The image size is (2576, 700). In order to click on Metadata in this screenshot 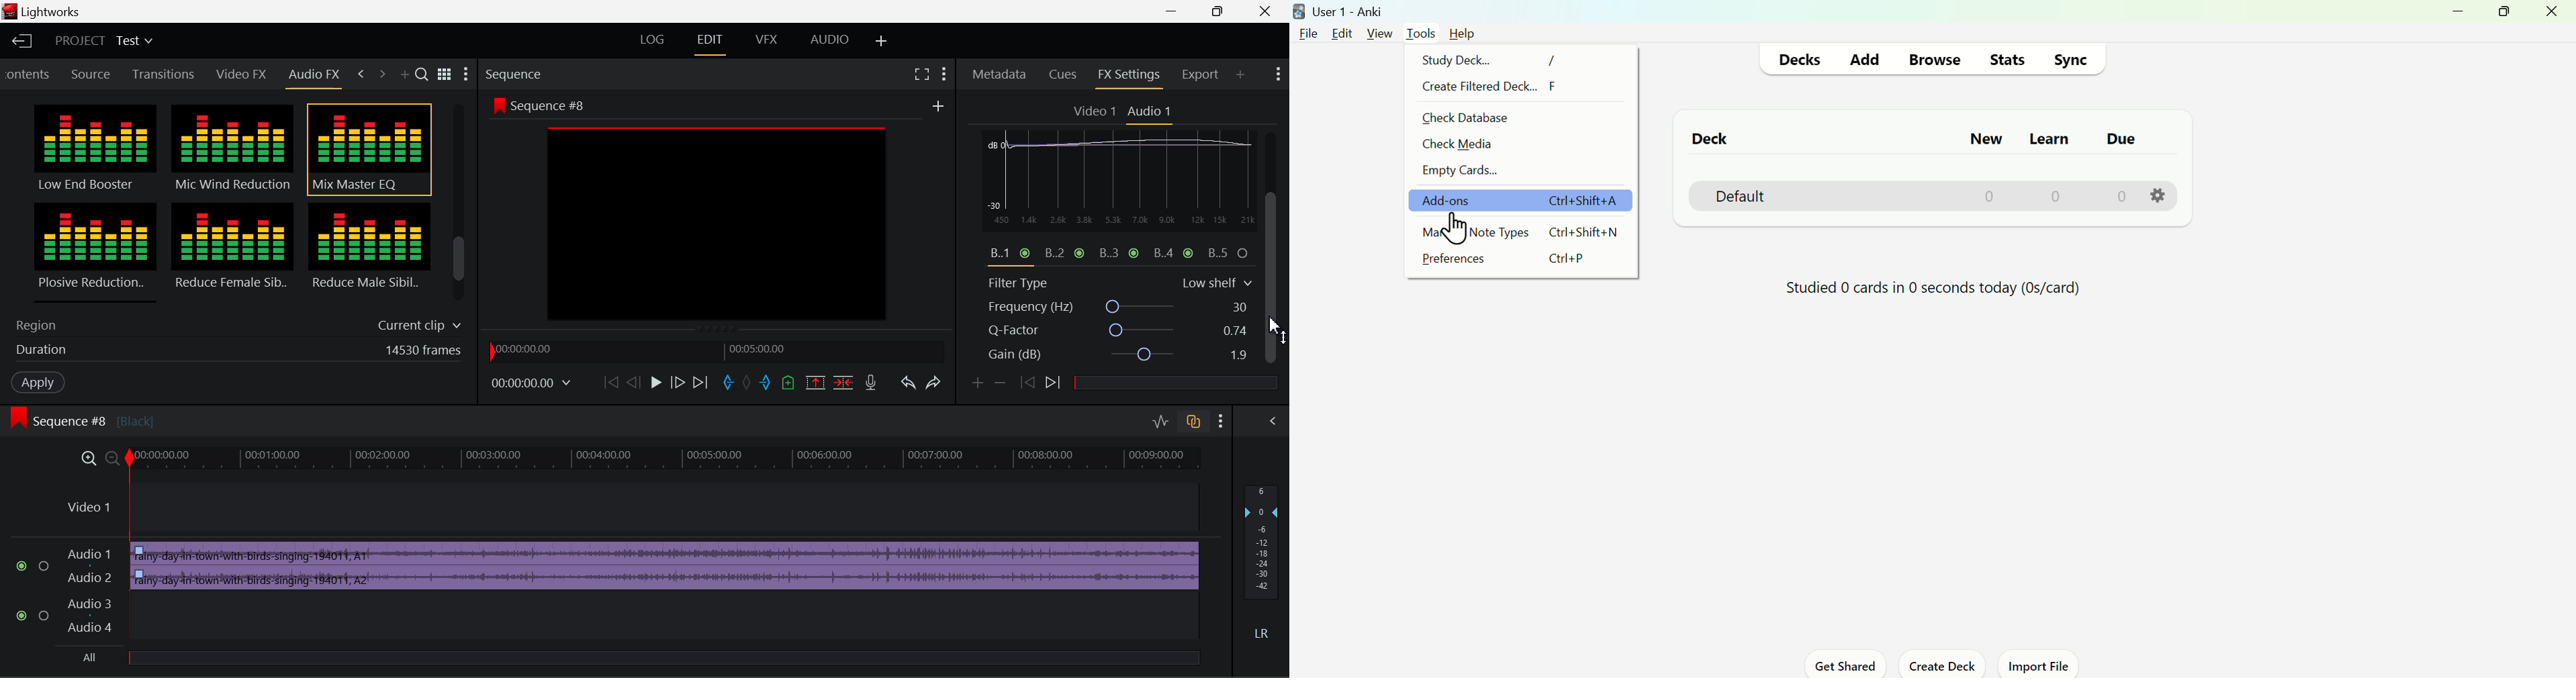, I will do `click(1000, 76)`.